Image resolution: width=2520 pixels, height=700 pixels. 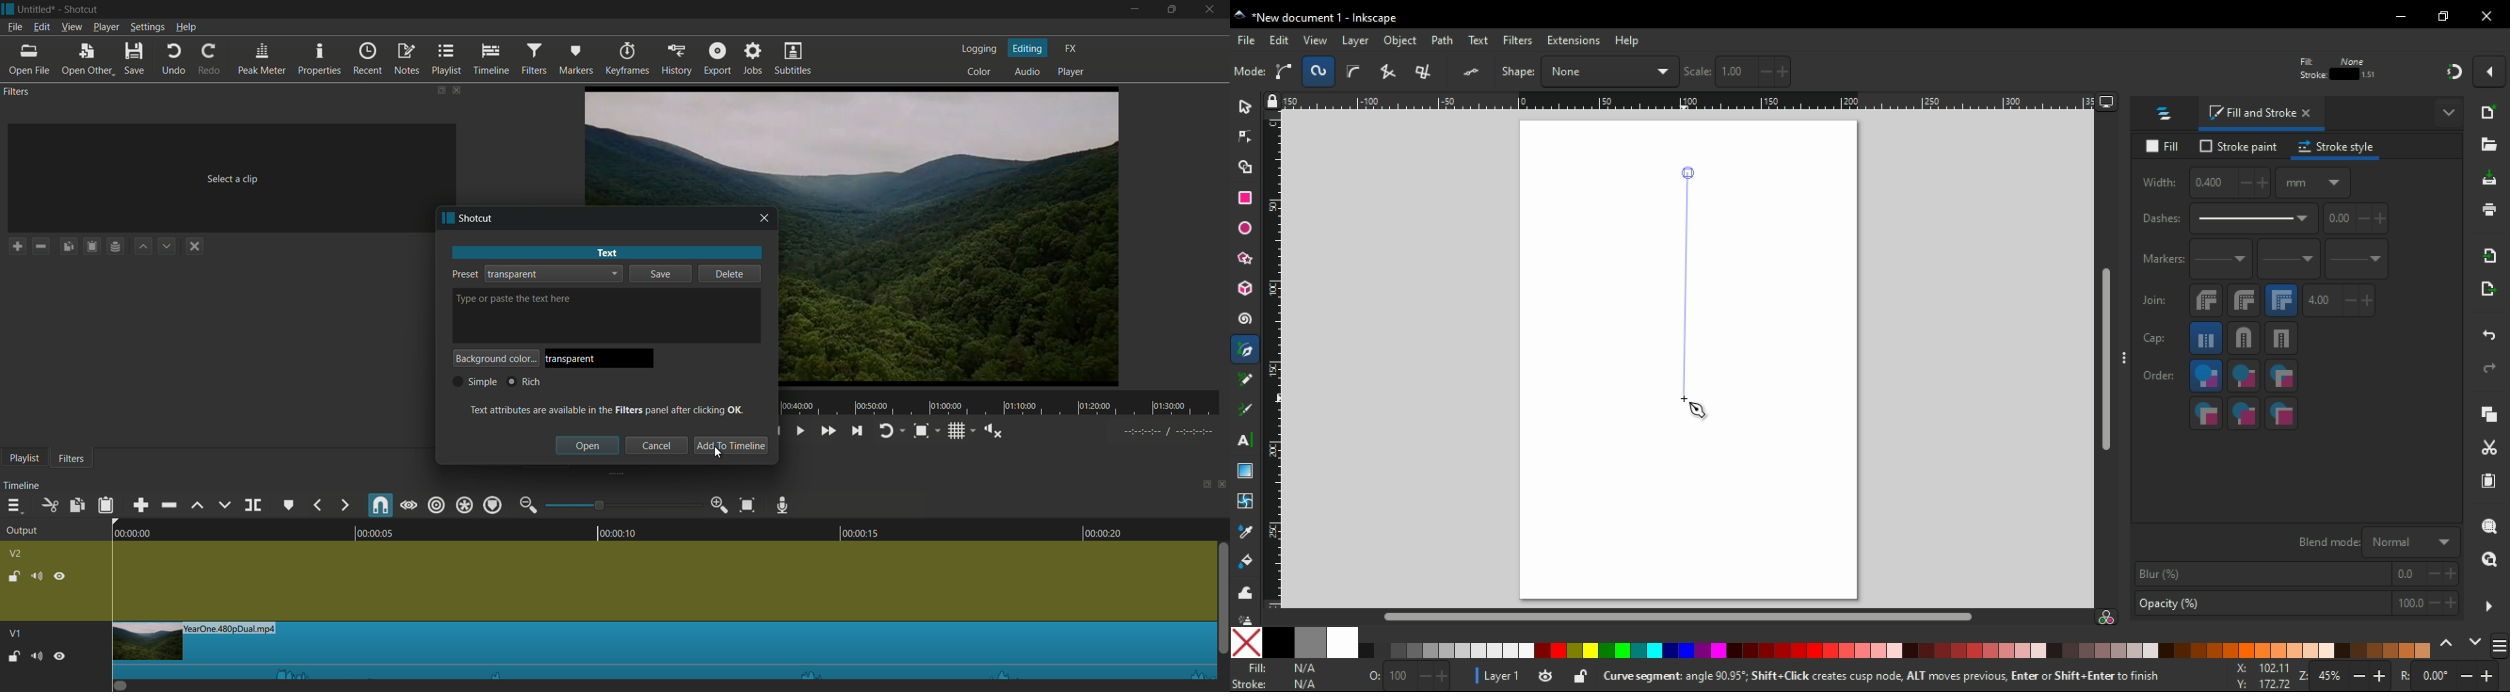 I want to click on 00:00:10, so click(x=620, y=531).